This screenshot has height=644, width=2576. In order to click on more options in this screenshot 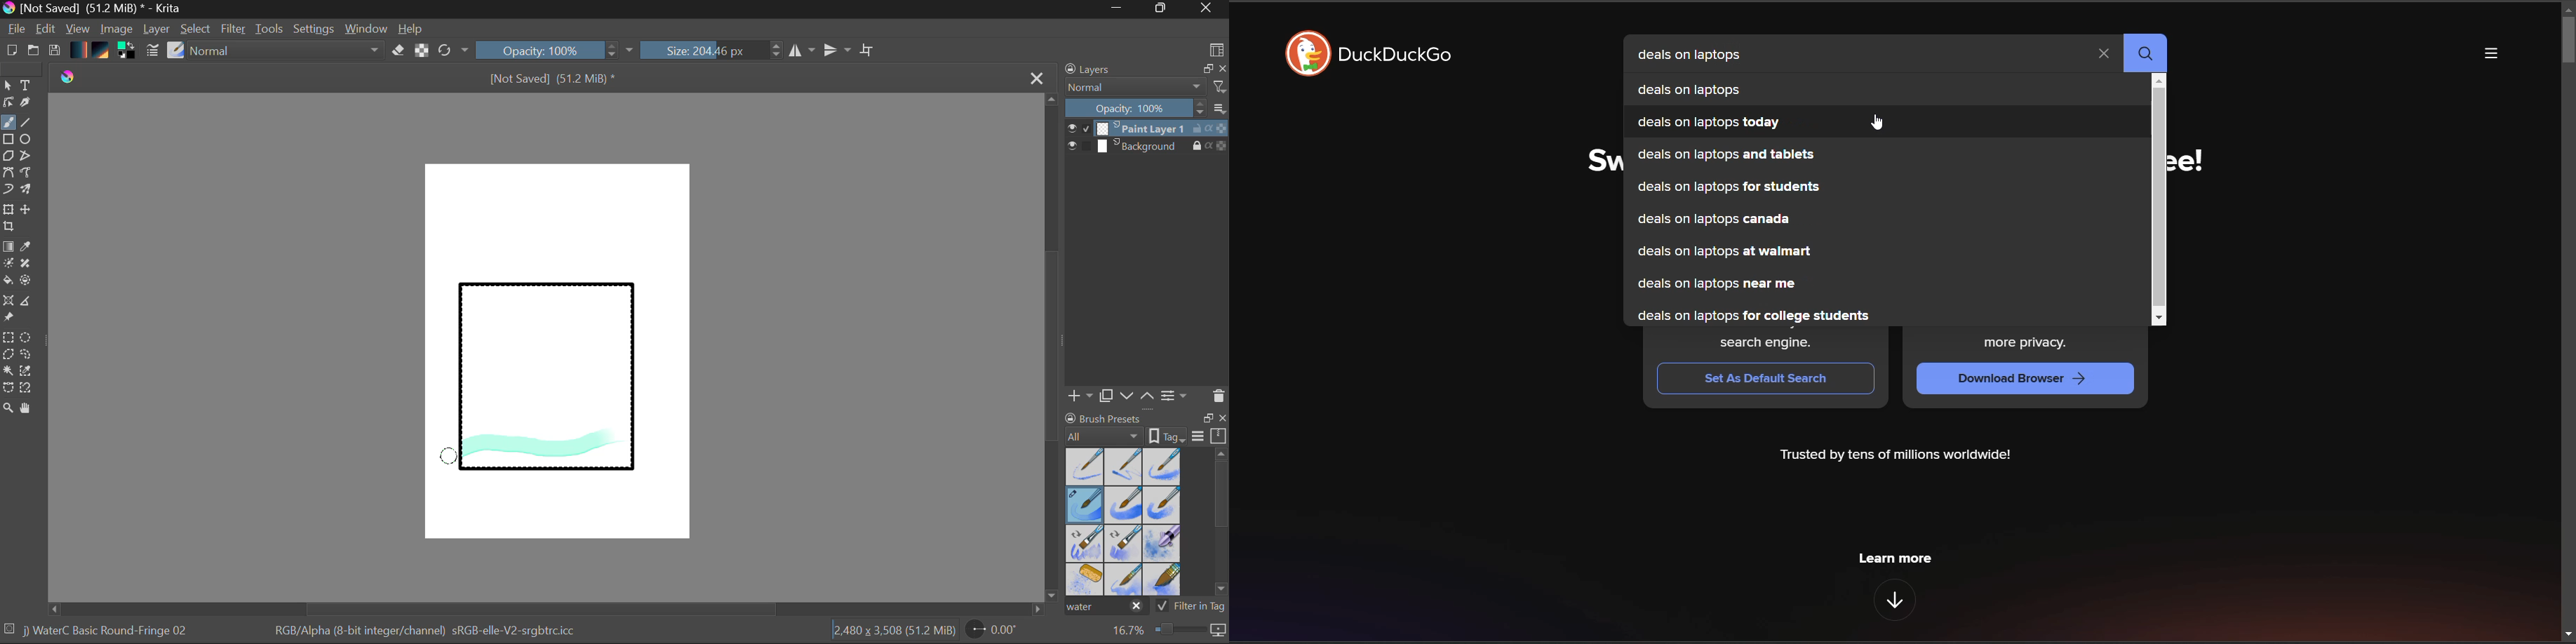, I will do `click(2488, 55)`.